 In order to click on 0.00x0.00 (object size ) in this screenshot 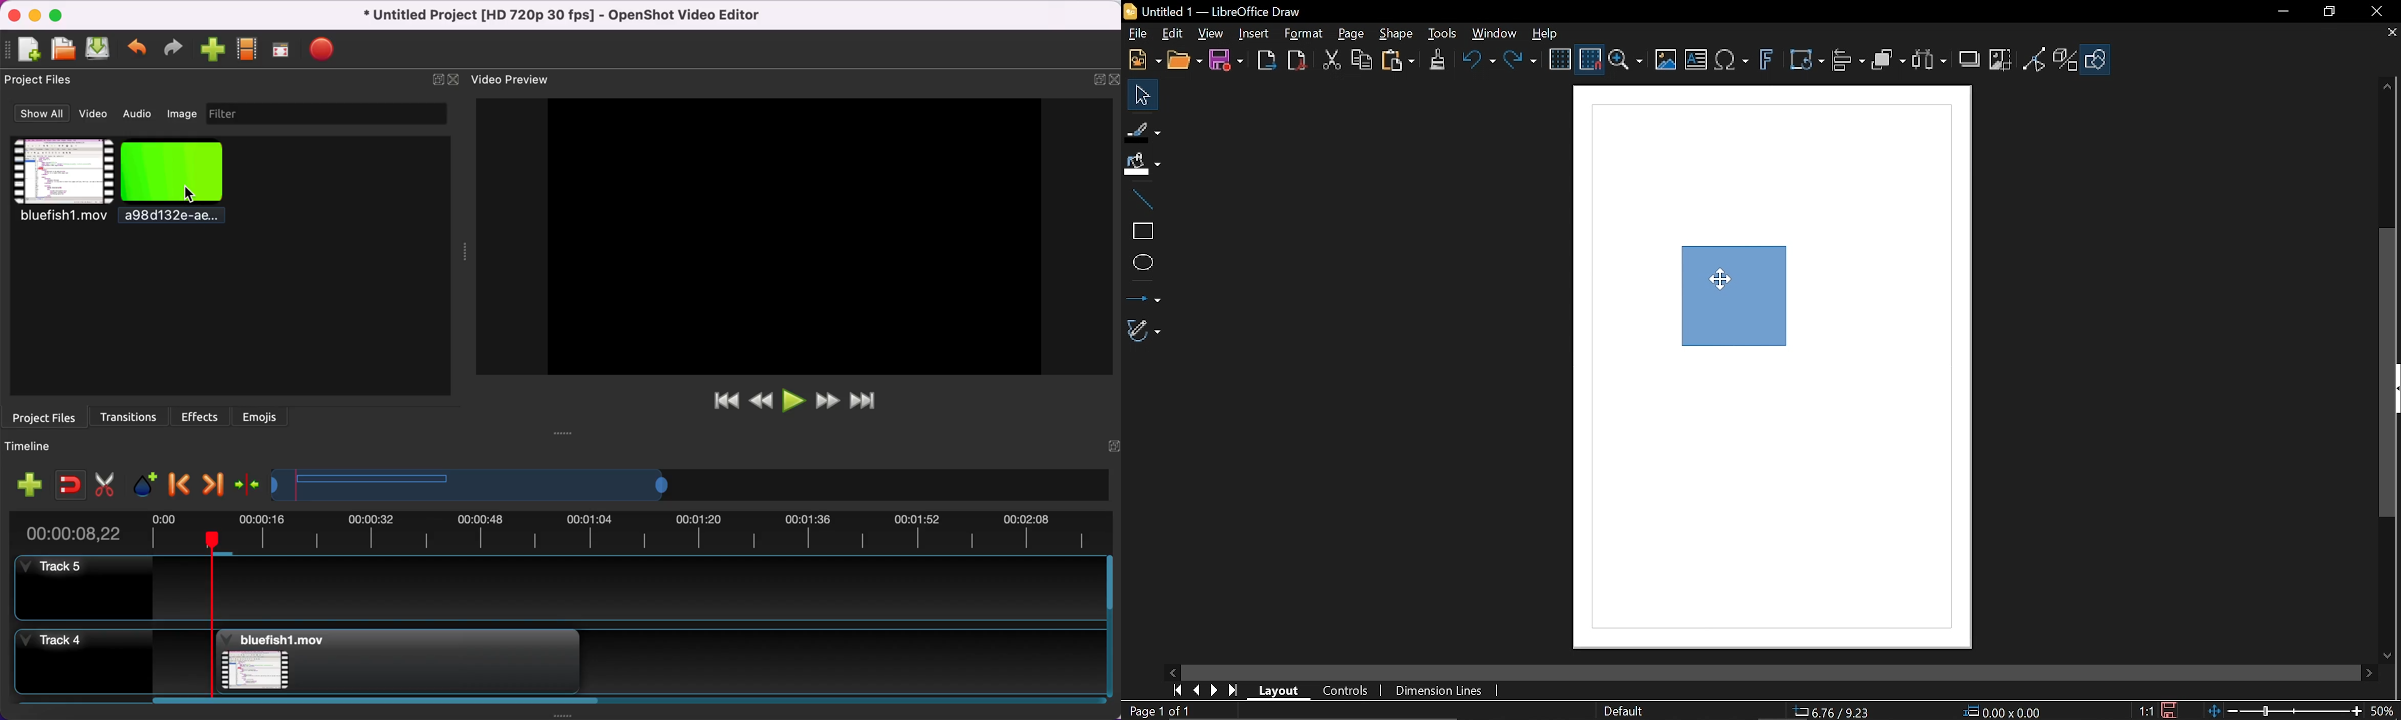, I will do `click(2006, 711)`.